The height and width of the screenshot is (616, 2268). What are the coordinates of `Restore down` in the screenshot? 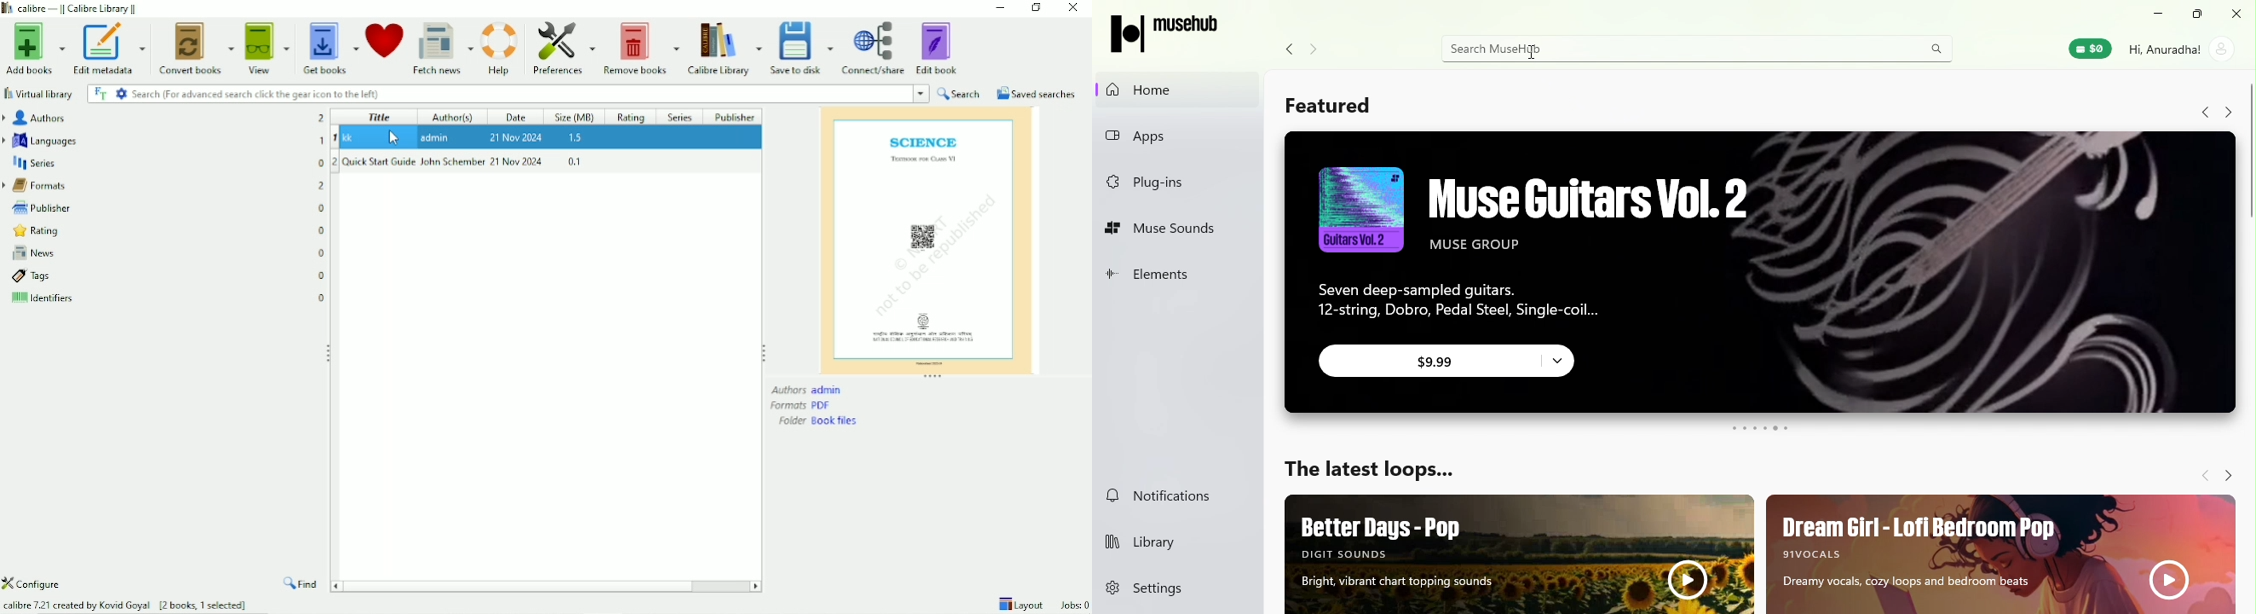 It's located at (1036, 8).